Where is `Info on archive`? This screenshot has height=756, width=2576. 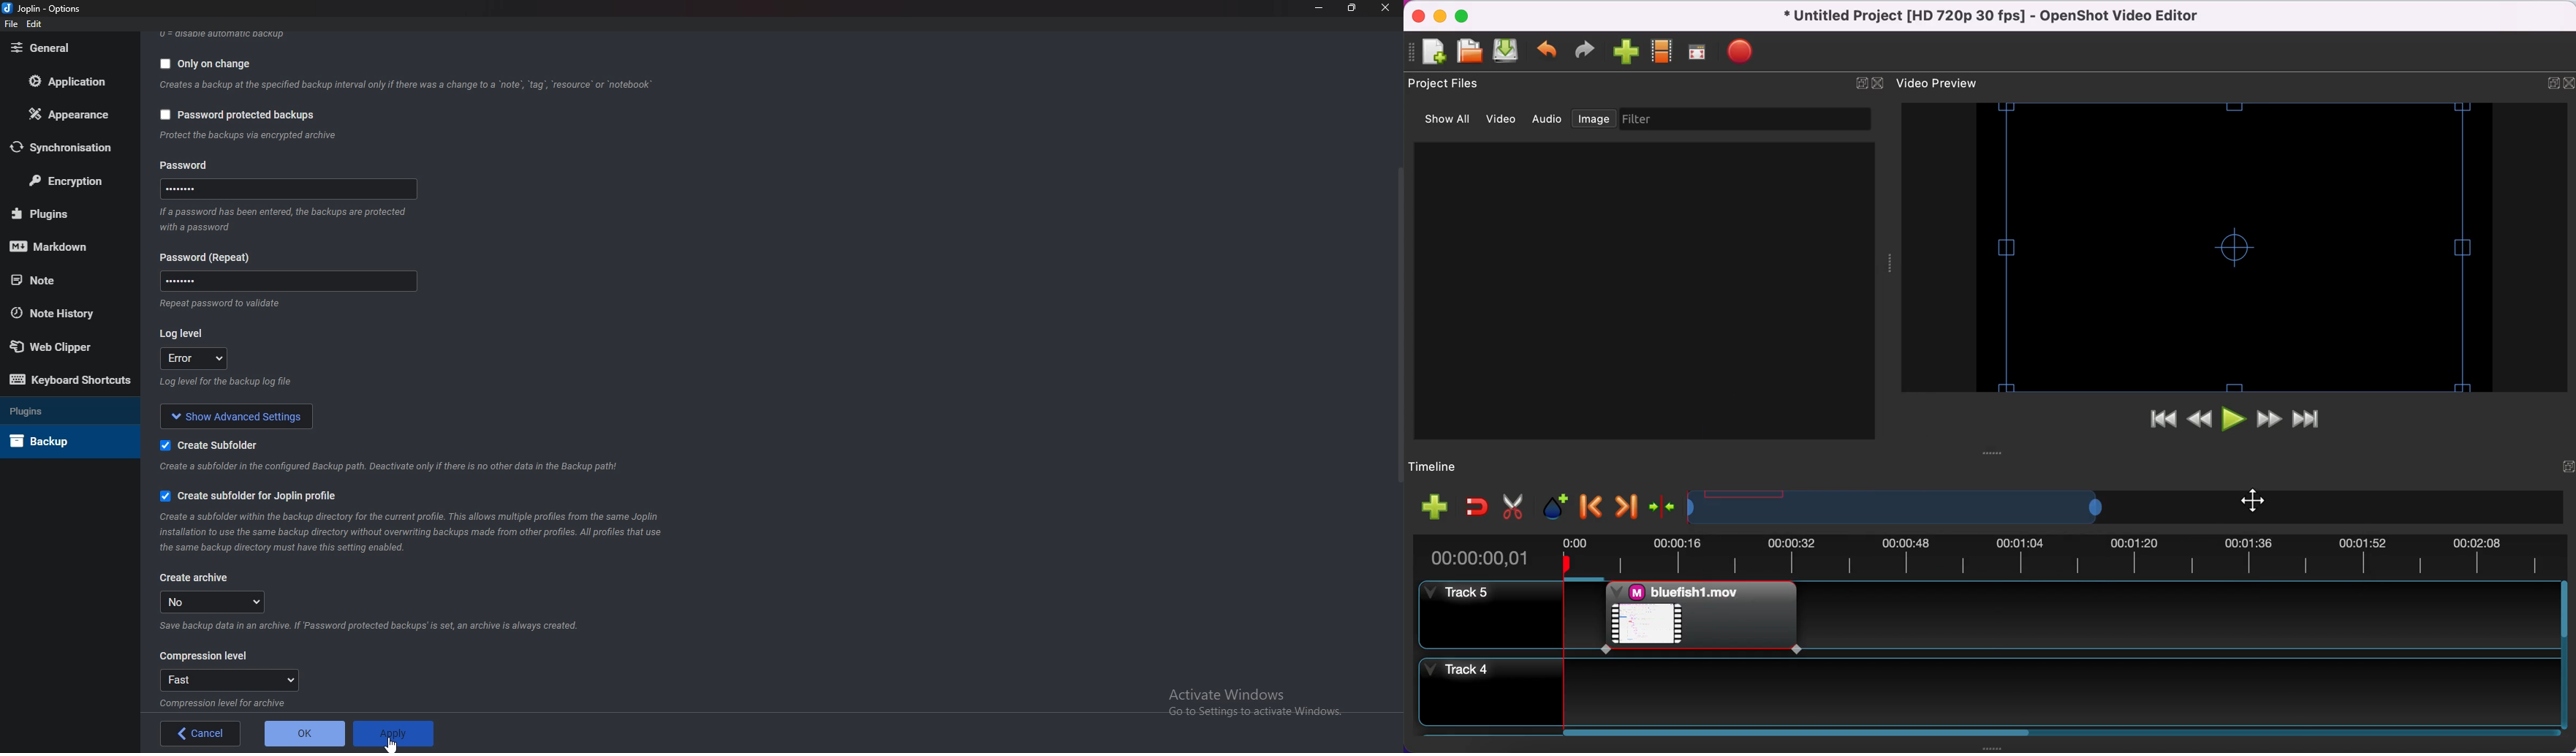
Info on archive is located at coordinates (374, 626).